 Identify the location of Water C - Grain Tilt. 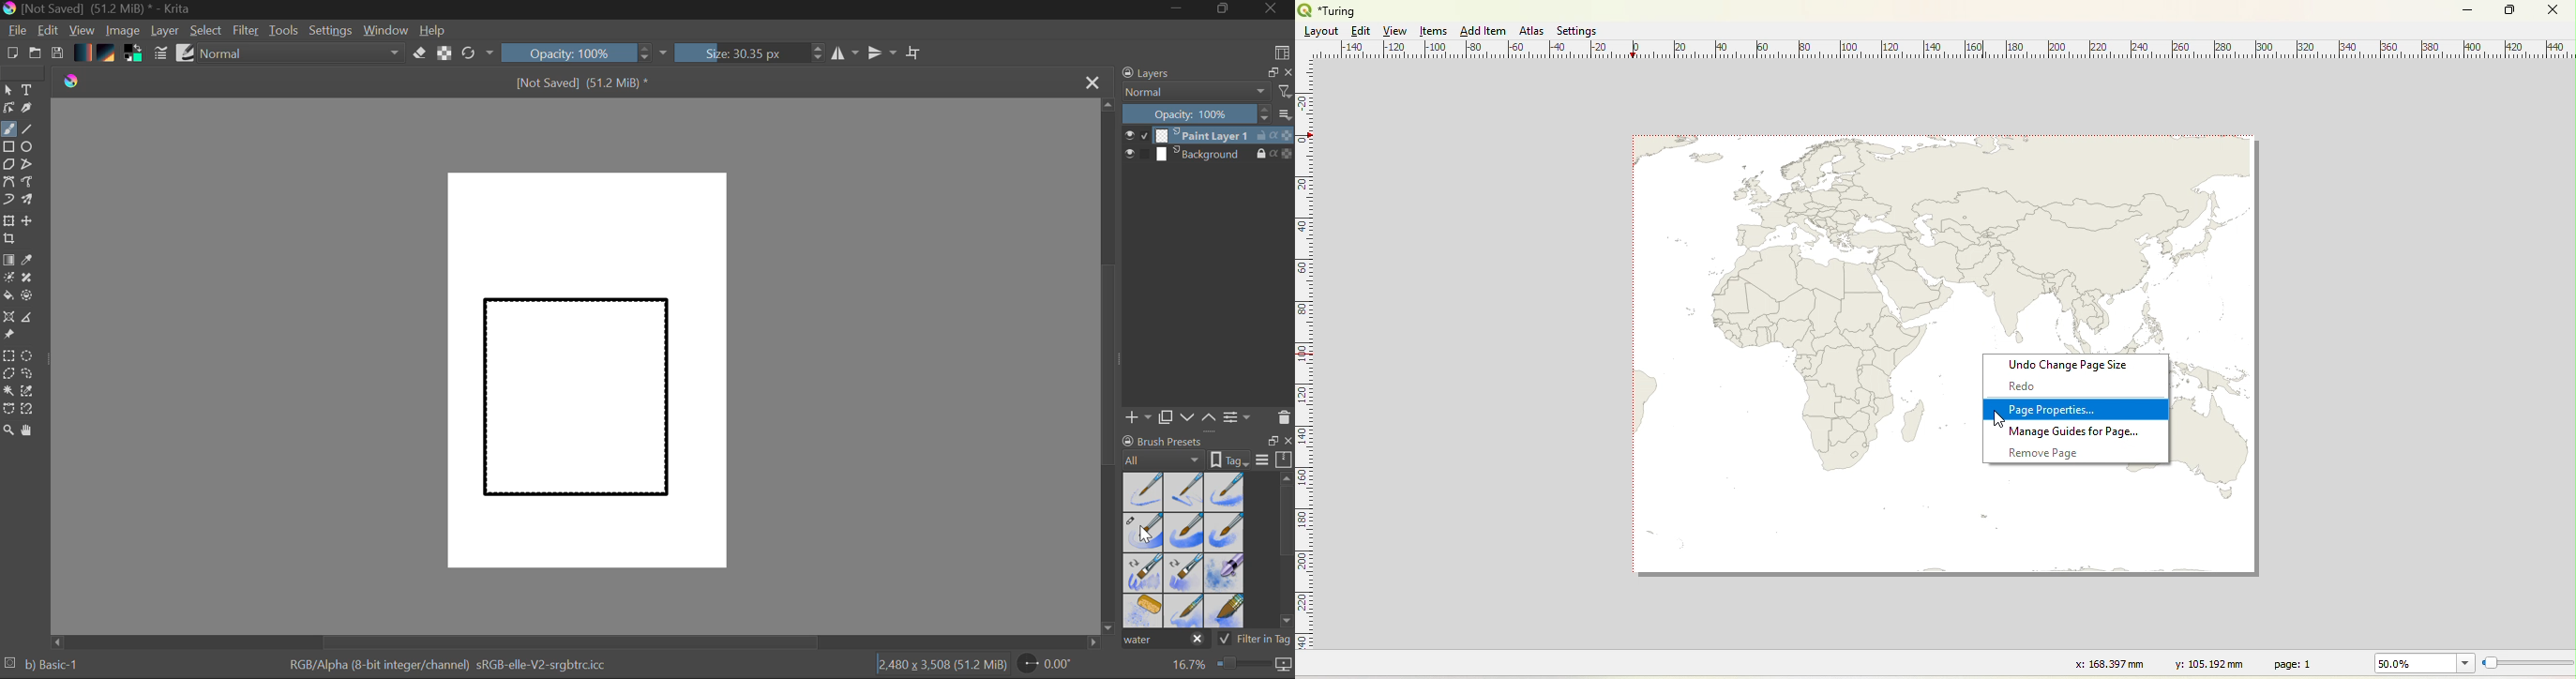
(1145, 573).